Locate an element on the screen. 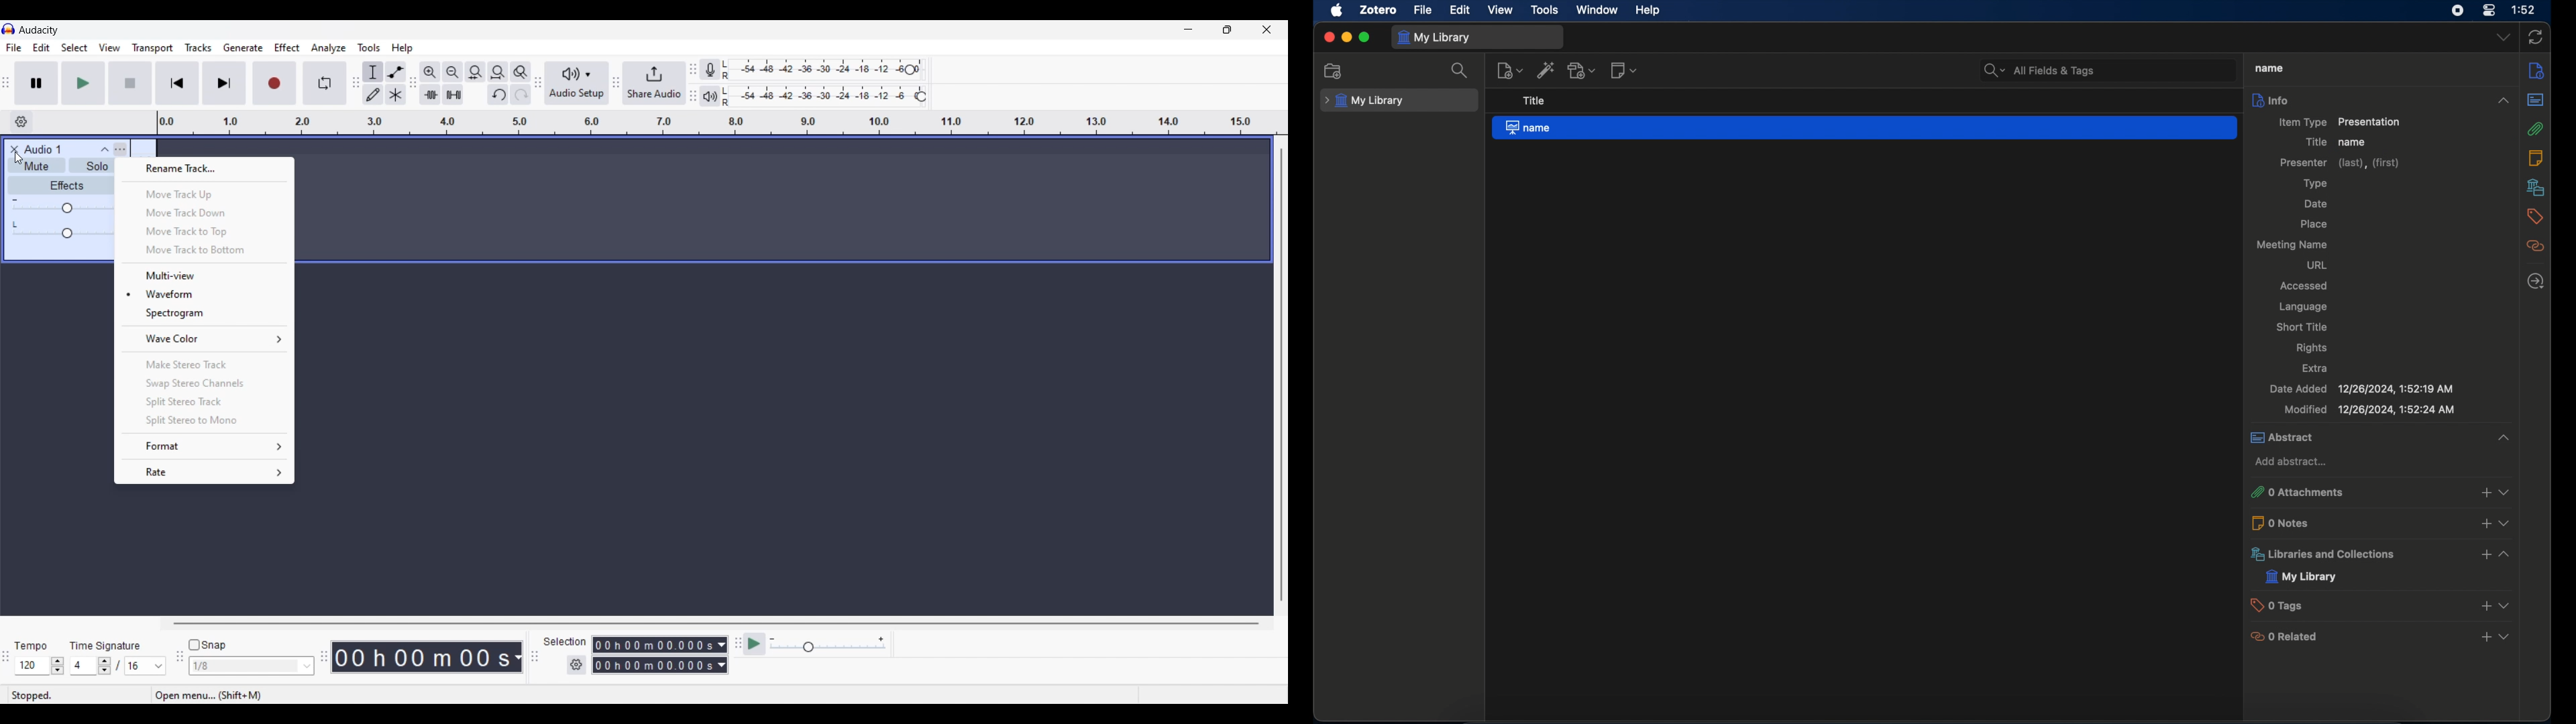  libraries is located at coordinates (2536, 187).